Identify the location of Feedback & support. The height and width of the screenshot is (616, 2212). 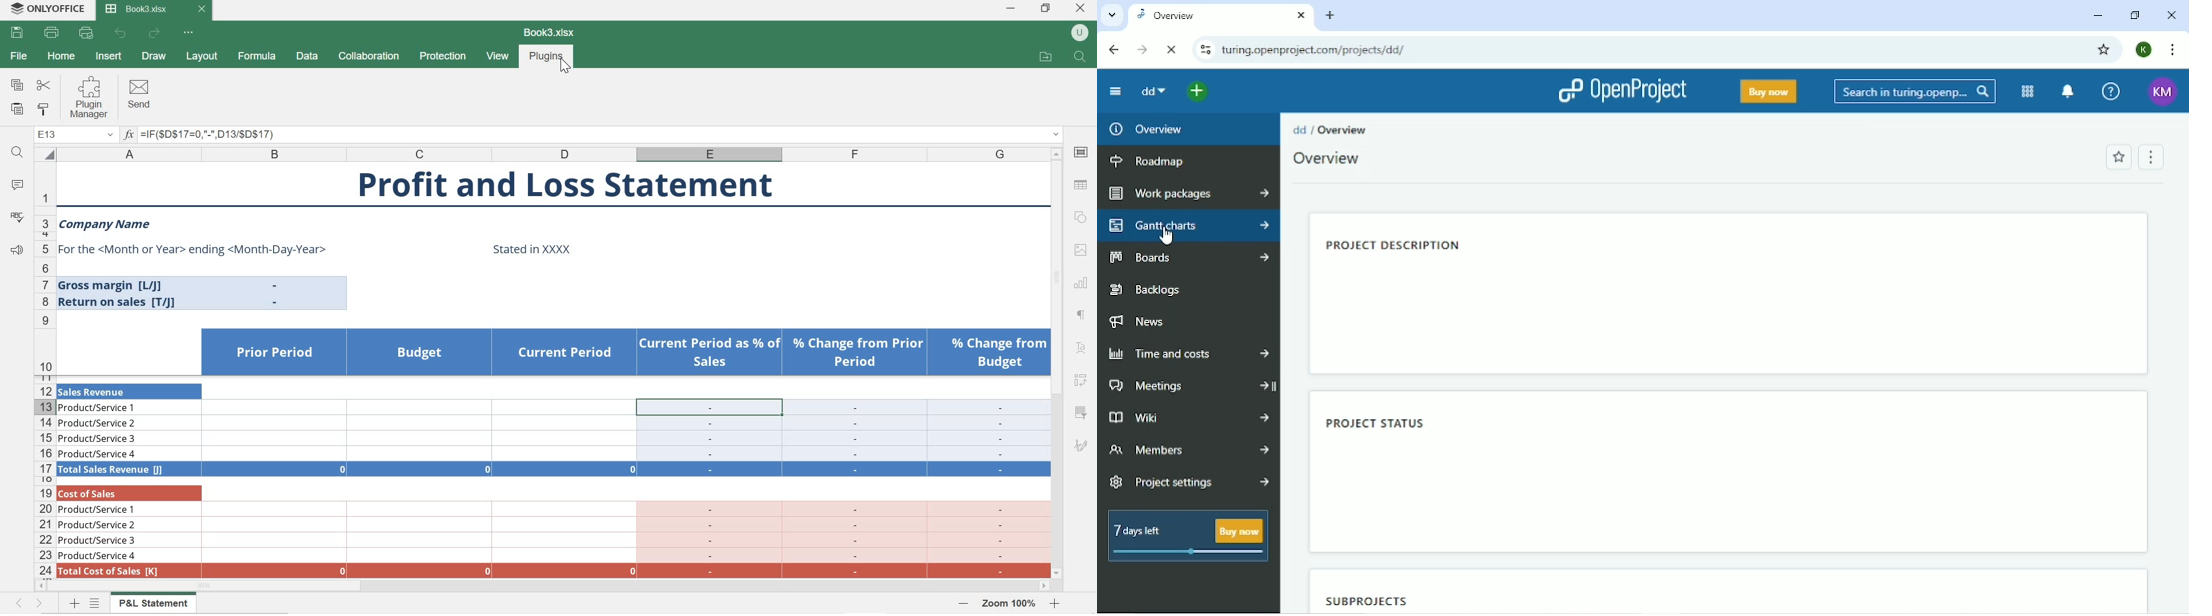
(16, 252).